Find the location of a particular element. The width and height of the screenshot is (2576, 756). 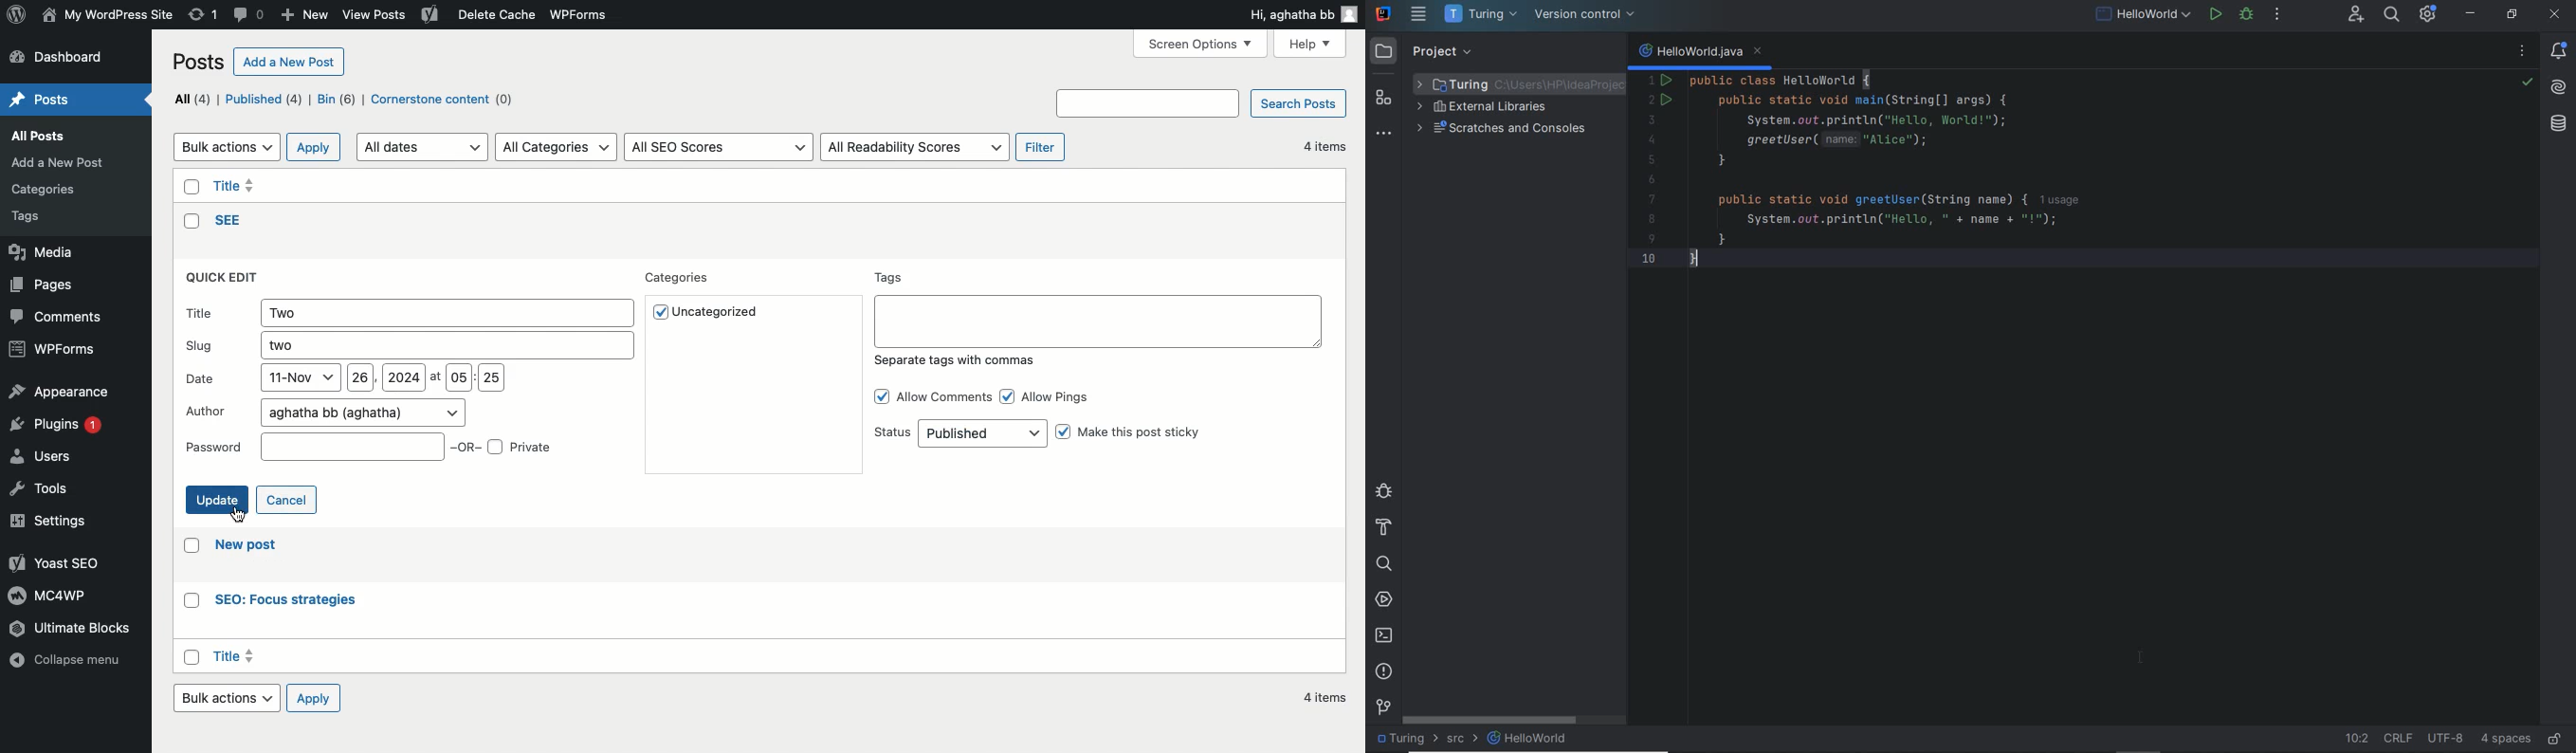

Quick edit is located at coordinates (226, 279).